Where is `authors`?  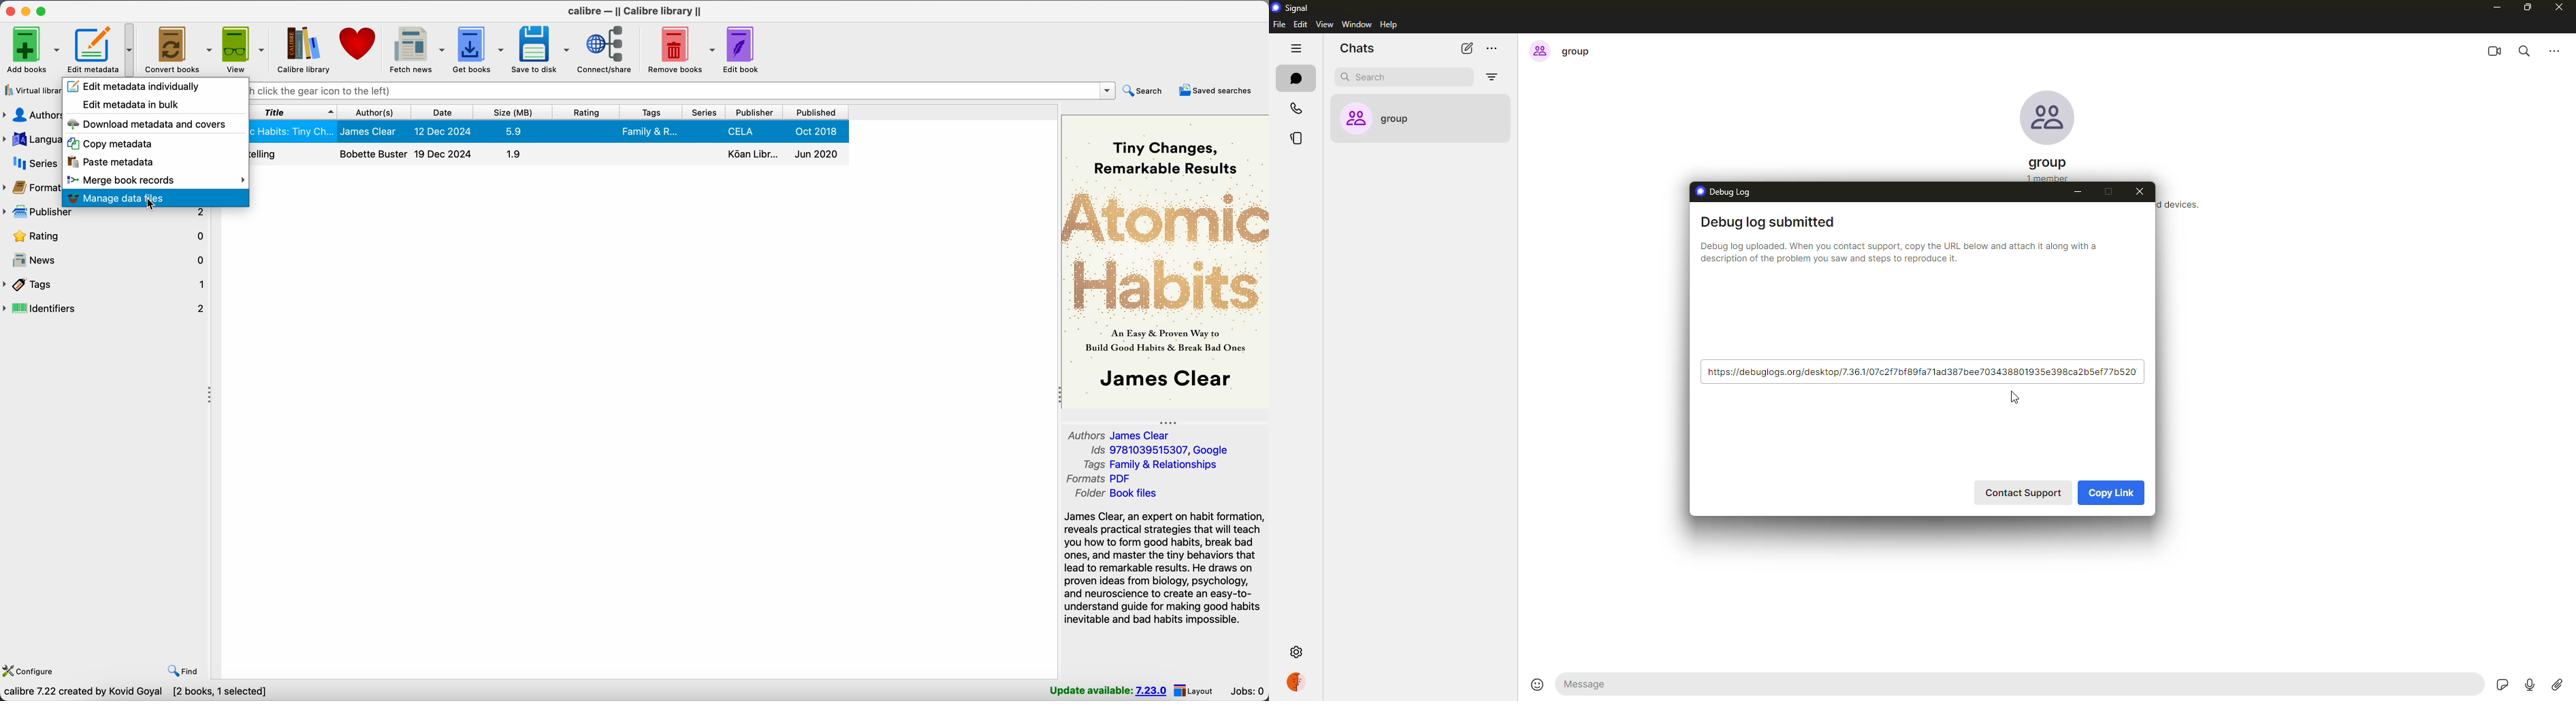
authors is located at coordinates (31, 115).